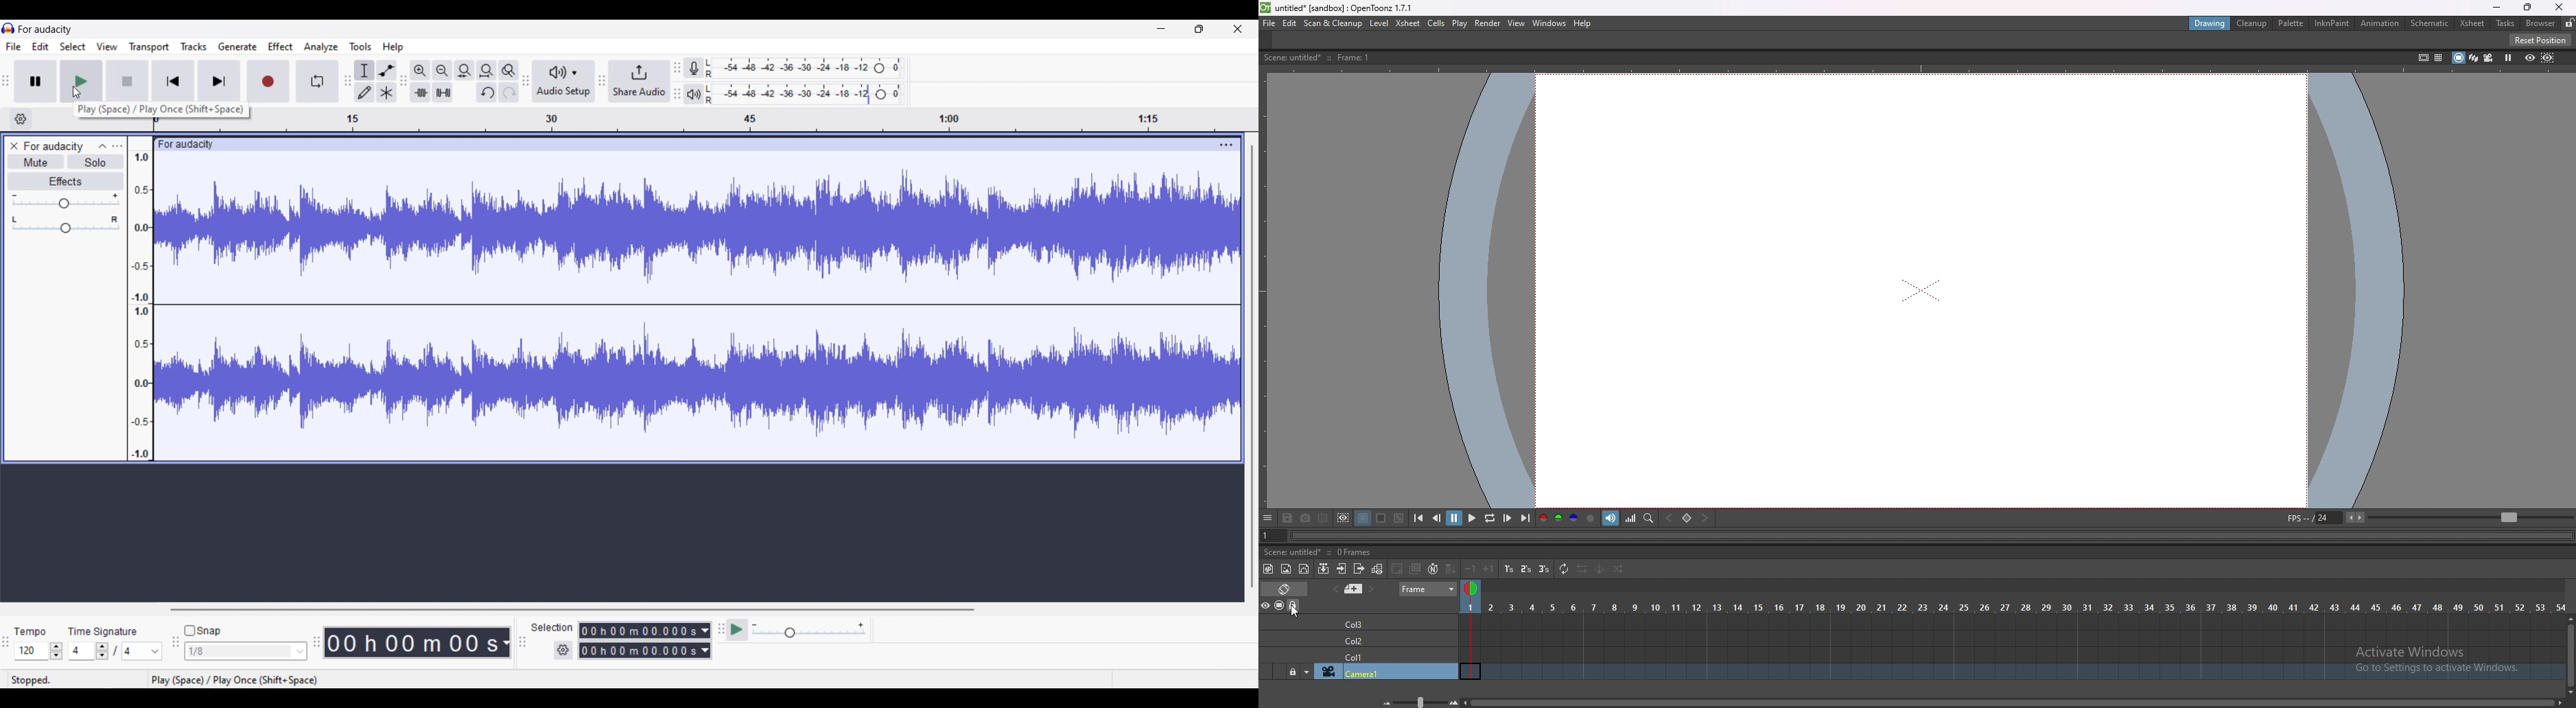  What do you see at coordinates (552, 627) in the screenshot?
I see `Indicates selection duration settings` at bounding box center [552, 627].